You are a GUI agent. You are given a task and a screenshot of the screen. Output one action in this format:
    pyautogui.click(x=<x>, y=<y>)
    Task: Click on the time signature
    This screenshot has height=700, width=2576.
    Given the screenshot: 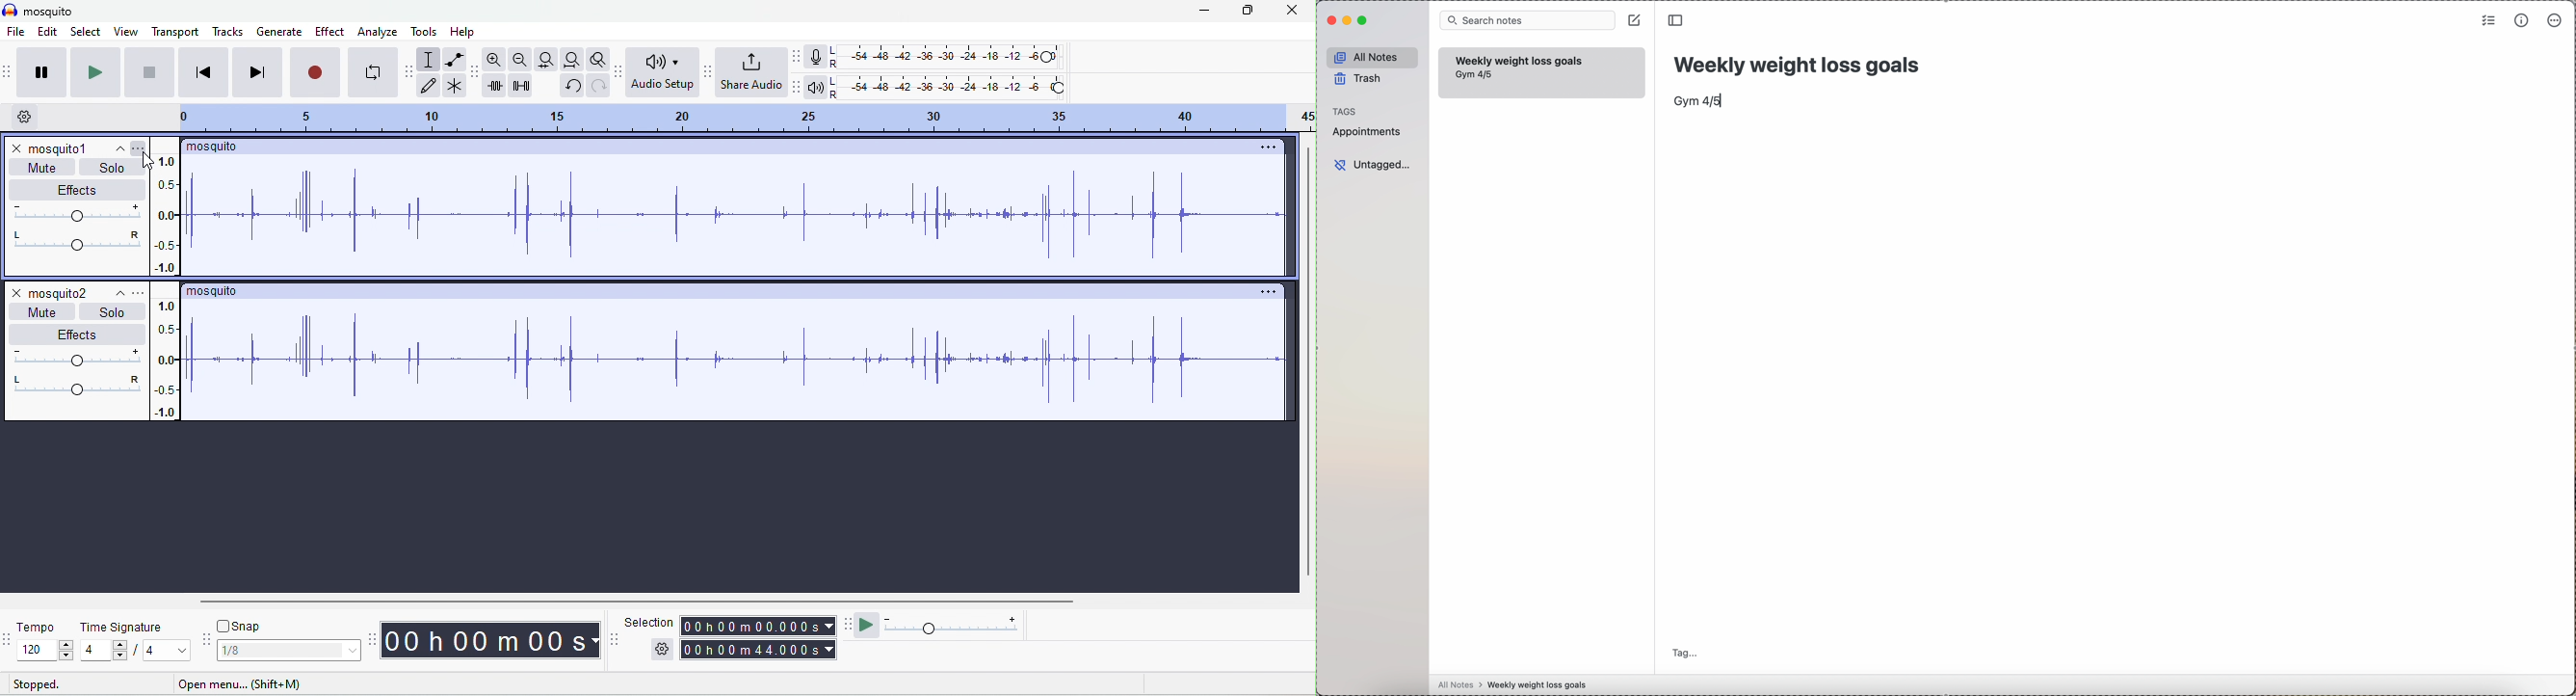 What is the action you would take?
    pyautogui.click(x=122, y=627)
    